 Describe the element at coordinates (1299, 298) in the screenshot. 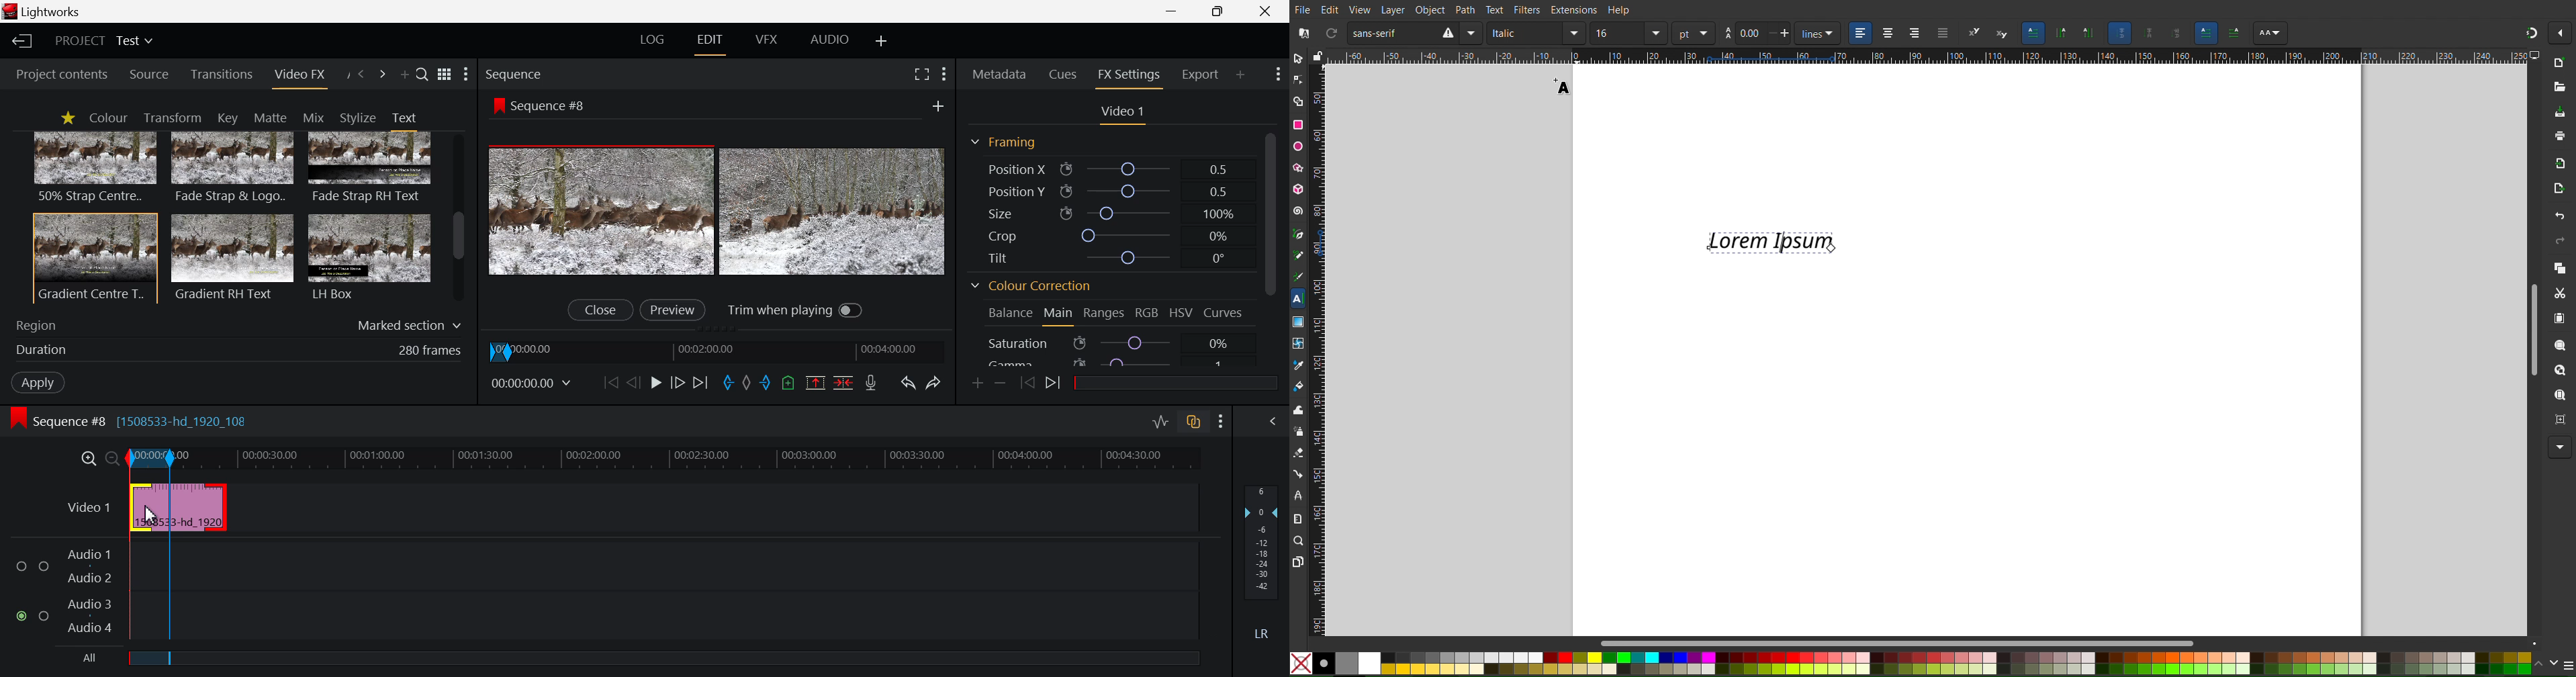

I see `Text Tool` at that location.